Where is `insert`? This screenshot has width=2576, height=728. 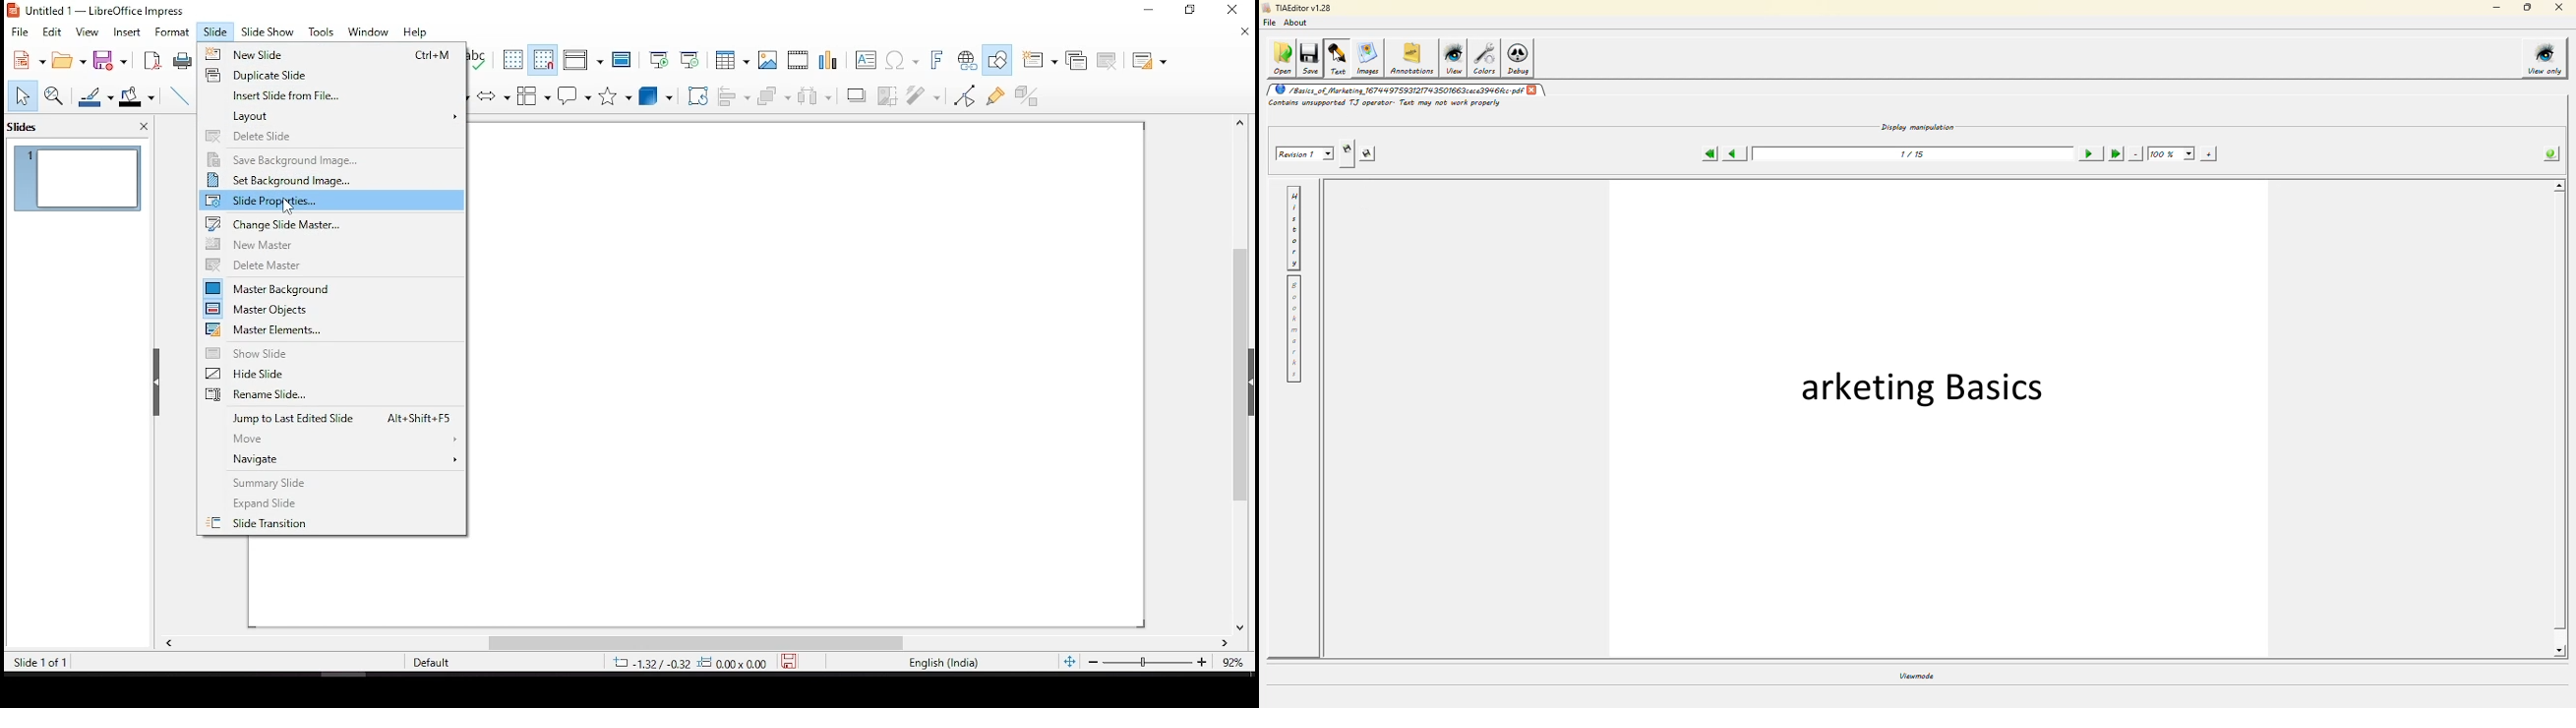 insert is located at coordinates (126, 32).